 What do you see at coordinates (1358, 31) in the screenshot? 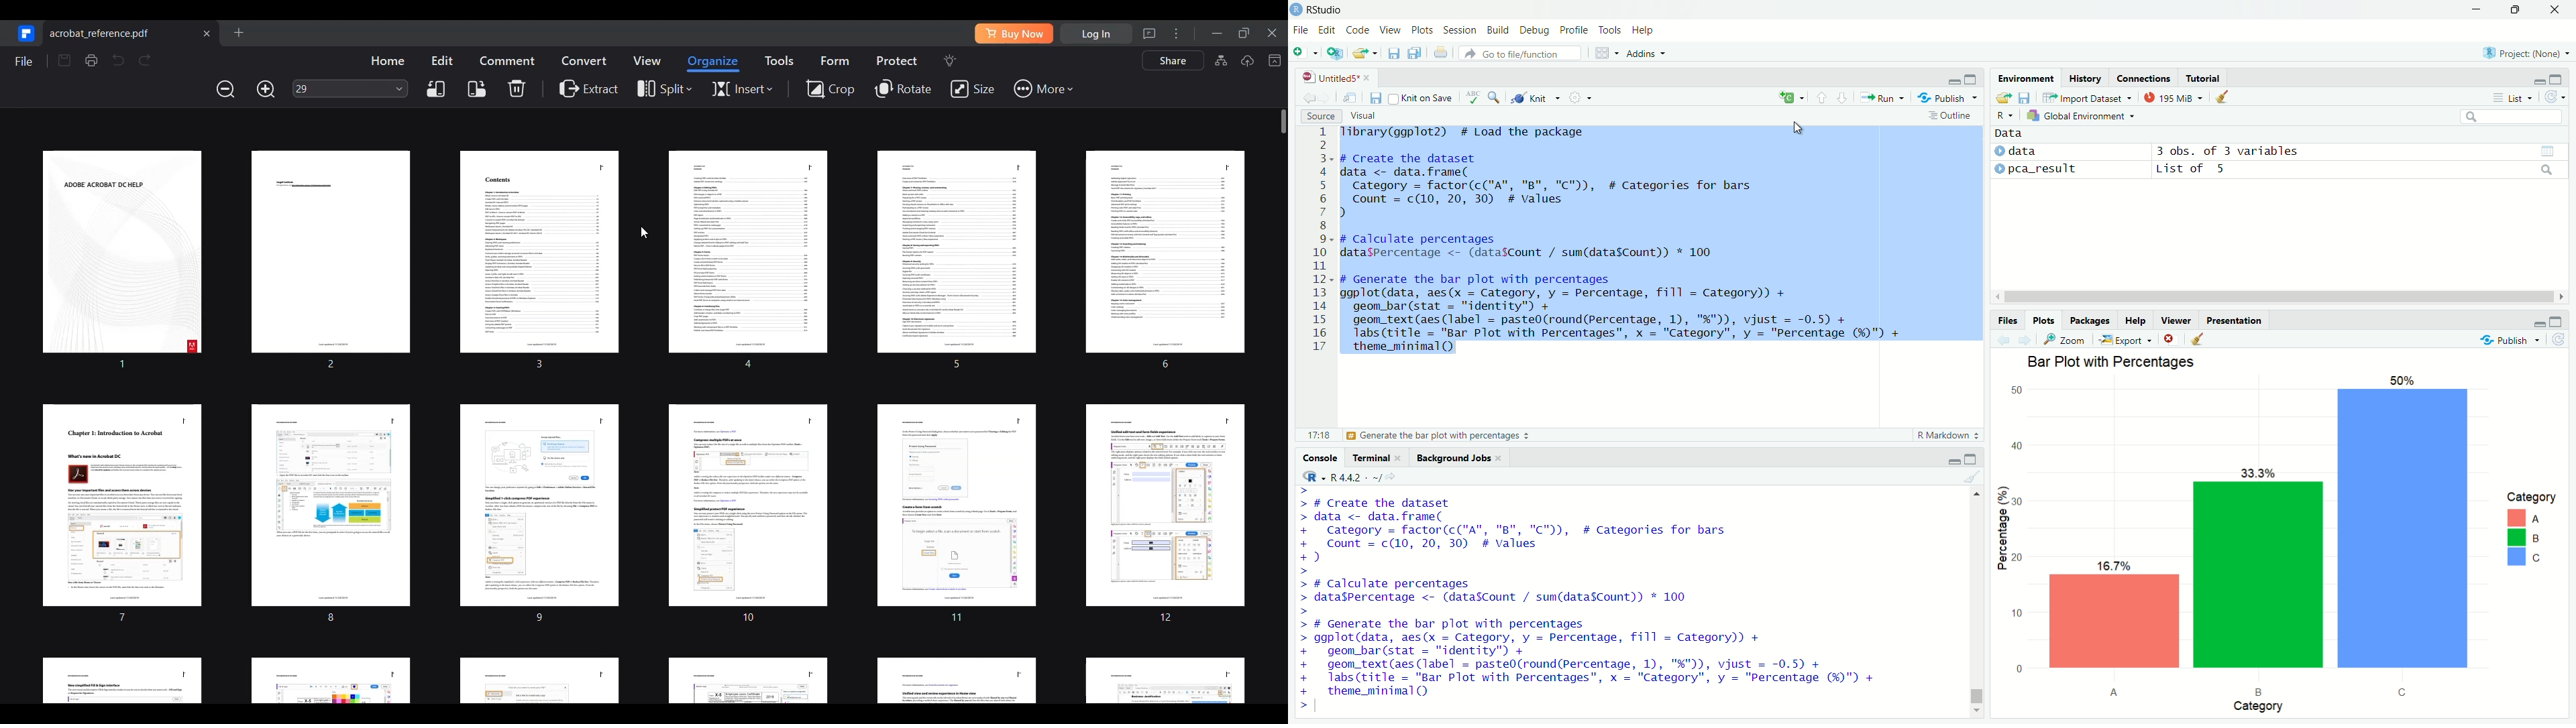
I see `Code` at bounding box center [1358, 31].